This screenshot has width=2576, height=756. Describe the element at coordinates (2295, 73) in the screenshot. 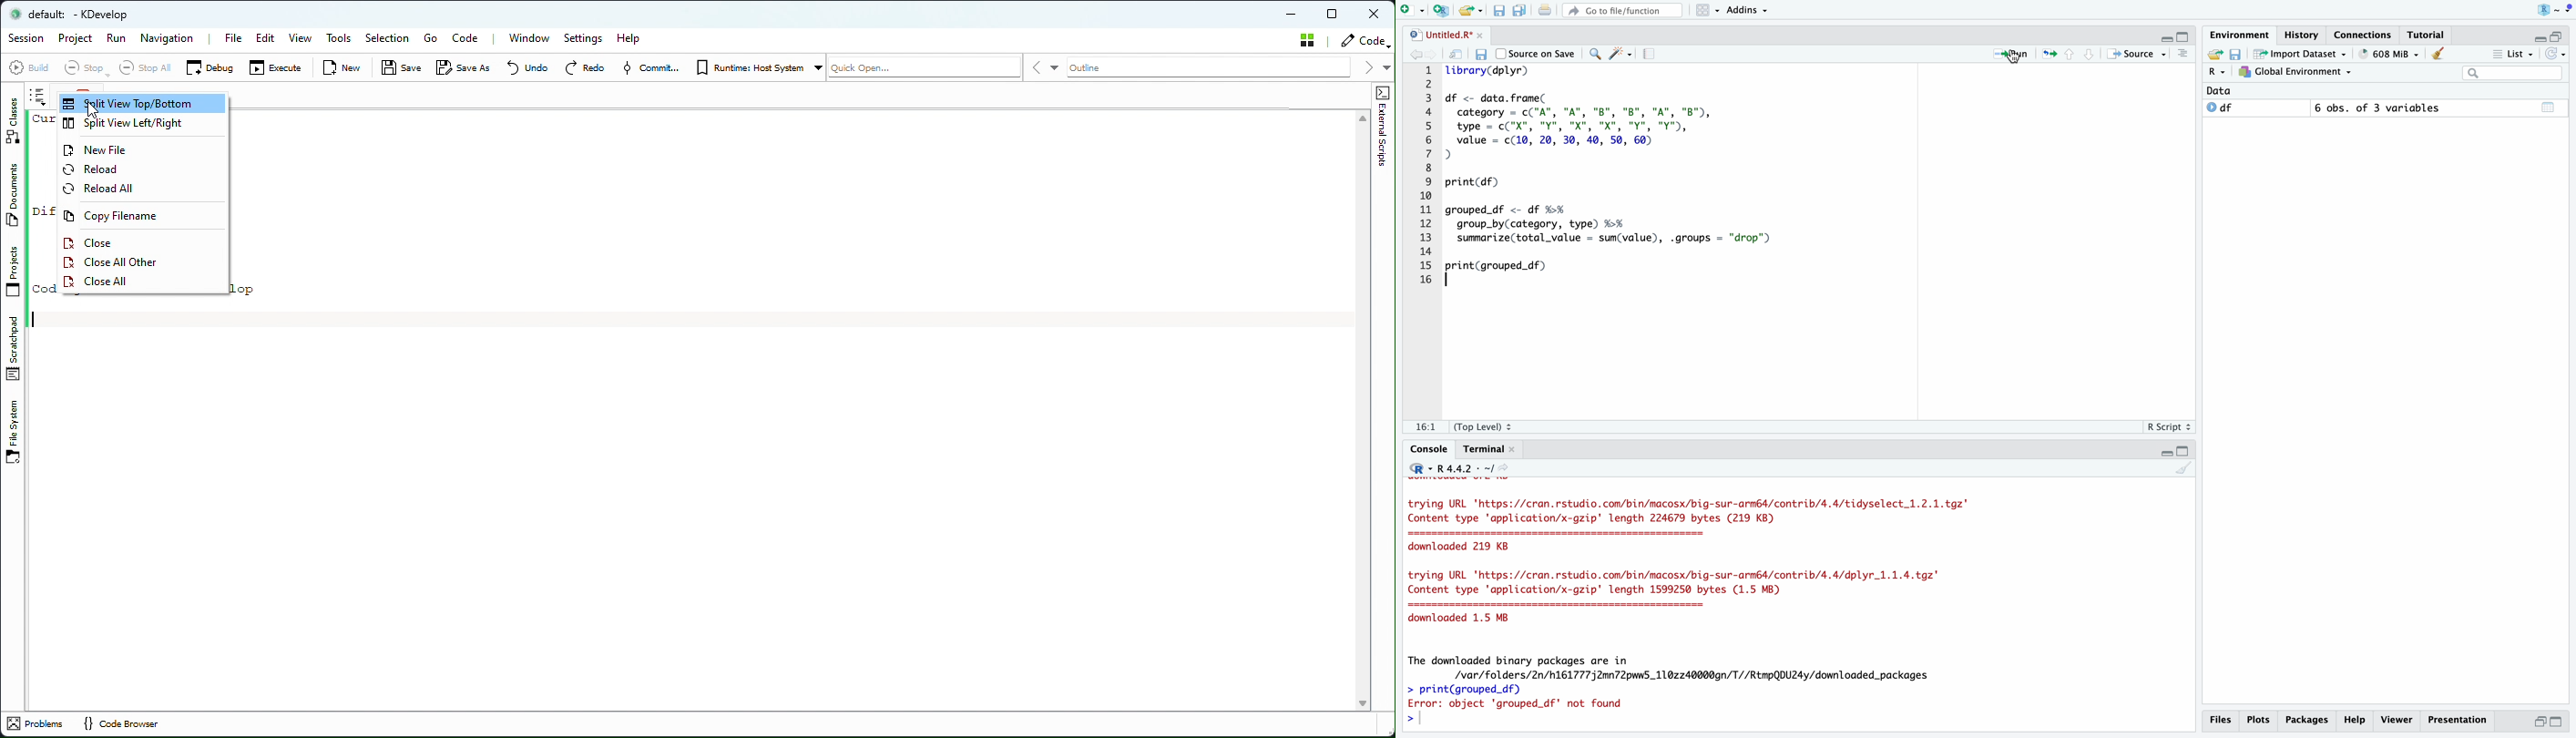

I see `Global Environment` at that location.